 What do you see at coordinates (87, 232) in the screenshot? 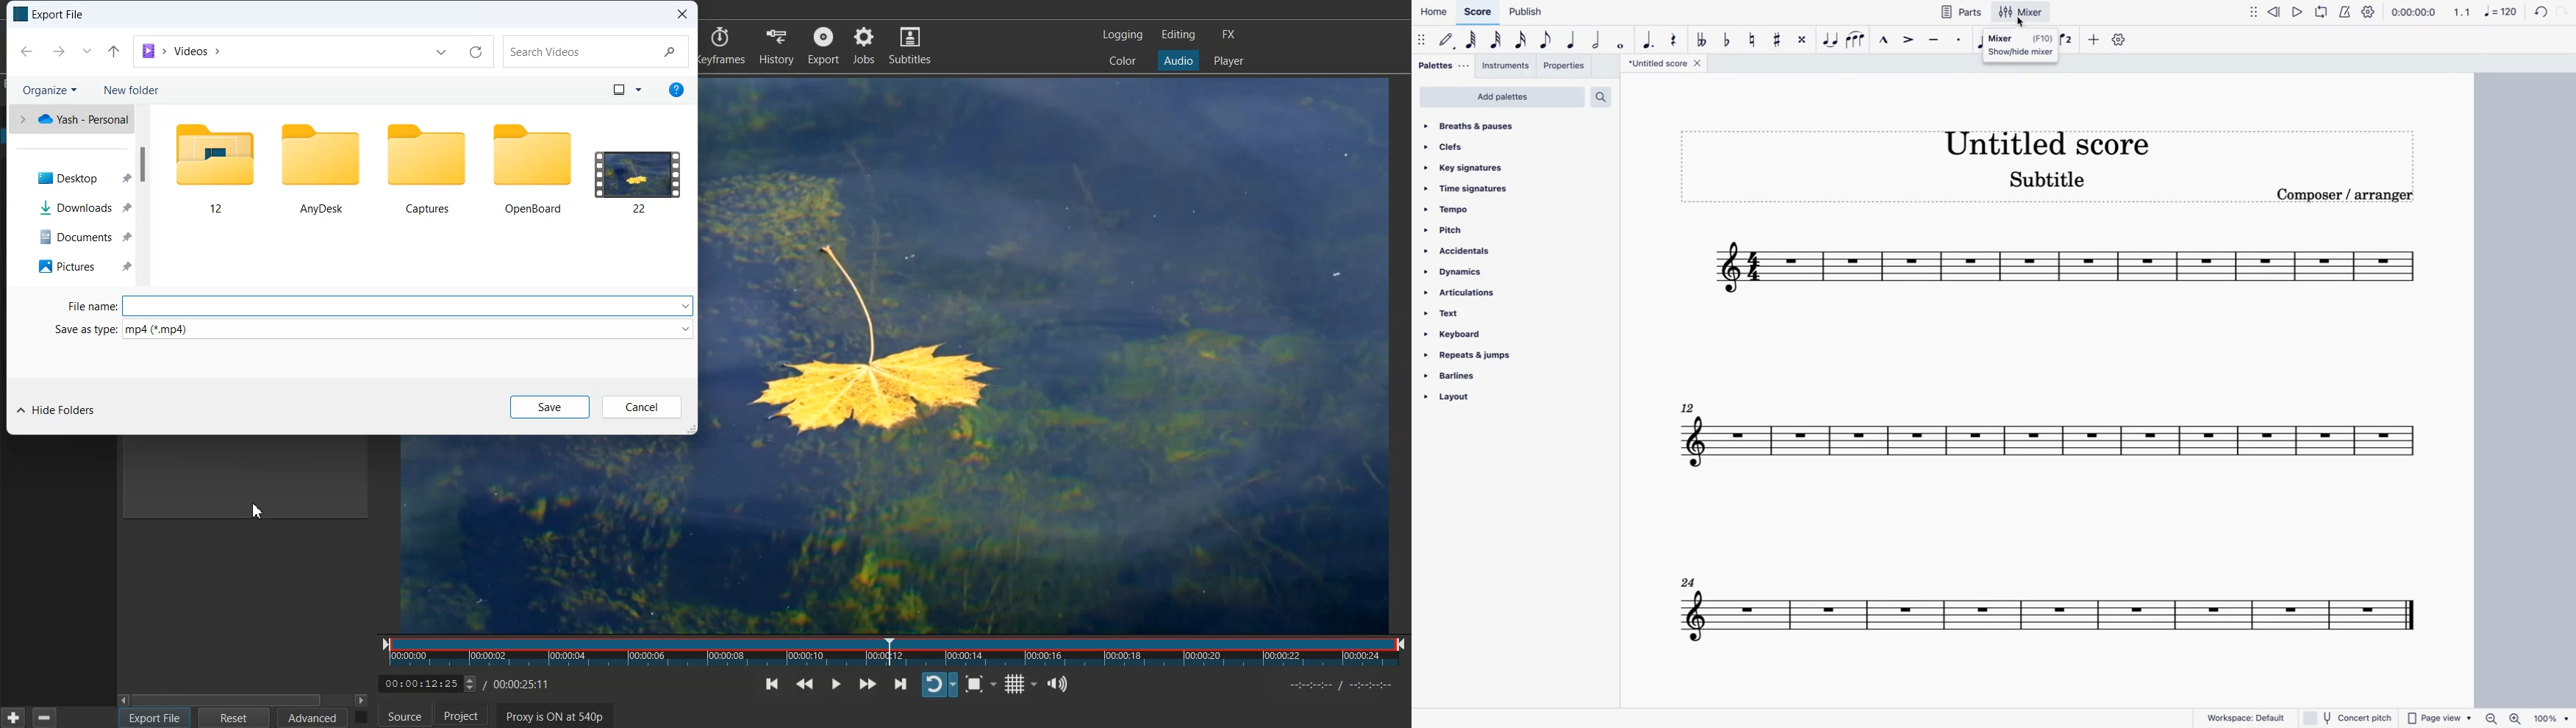
I see `Documents` at bounding box center [87, 232].